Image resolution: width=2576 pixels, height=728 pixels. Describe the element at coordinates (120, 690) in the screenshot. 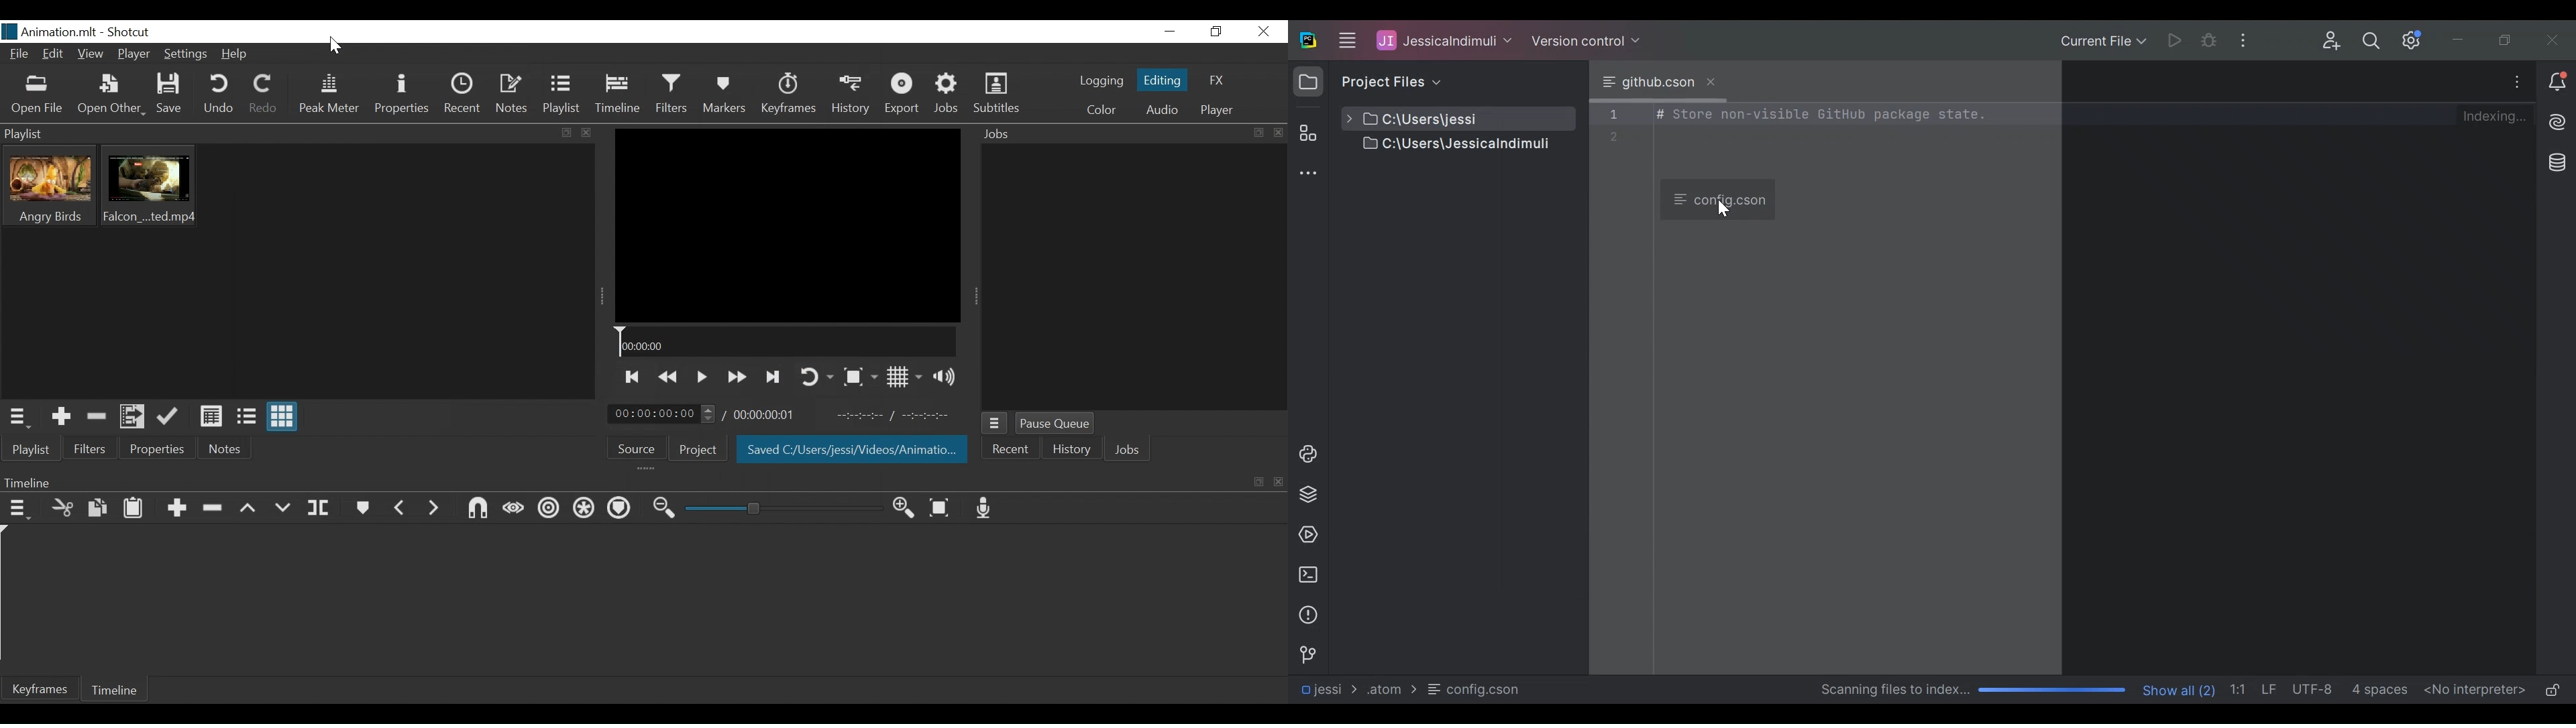

I see `Timeline` at that location.